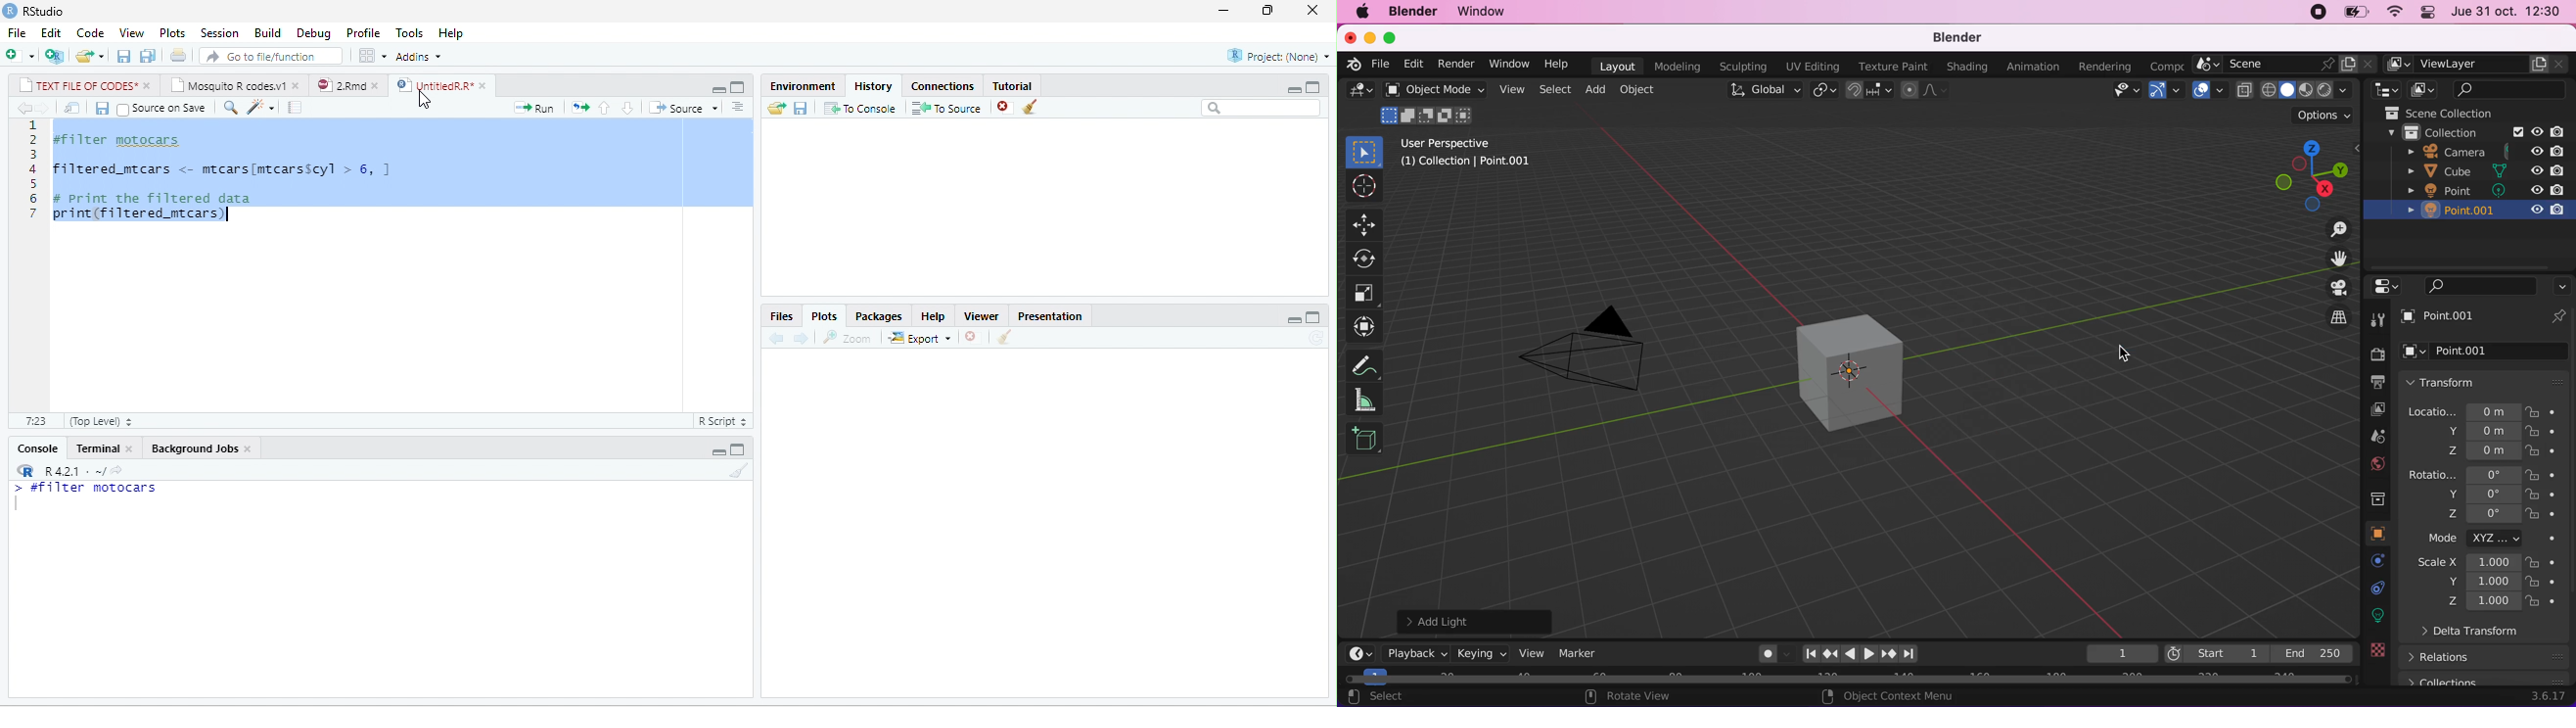 This screenshot has height=728, width=2576. Describe the element at coordinates (1265, 11) in the screenshot. I see `resize` at that location.